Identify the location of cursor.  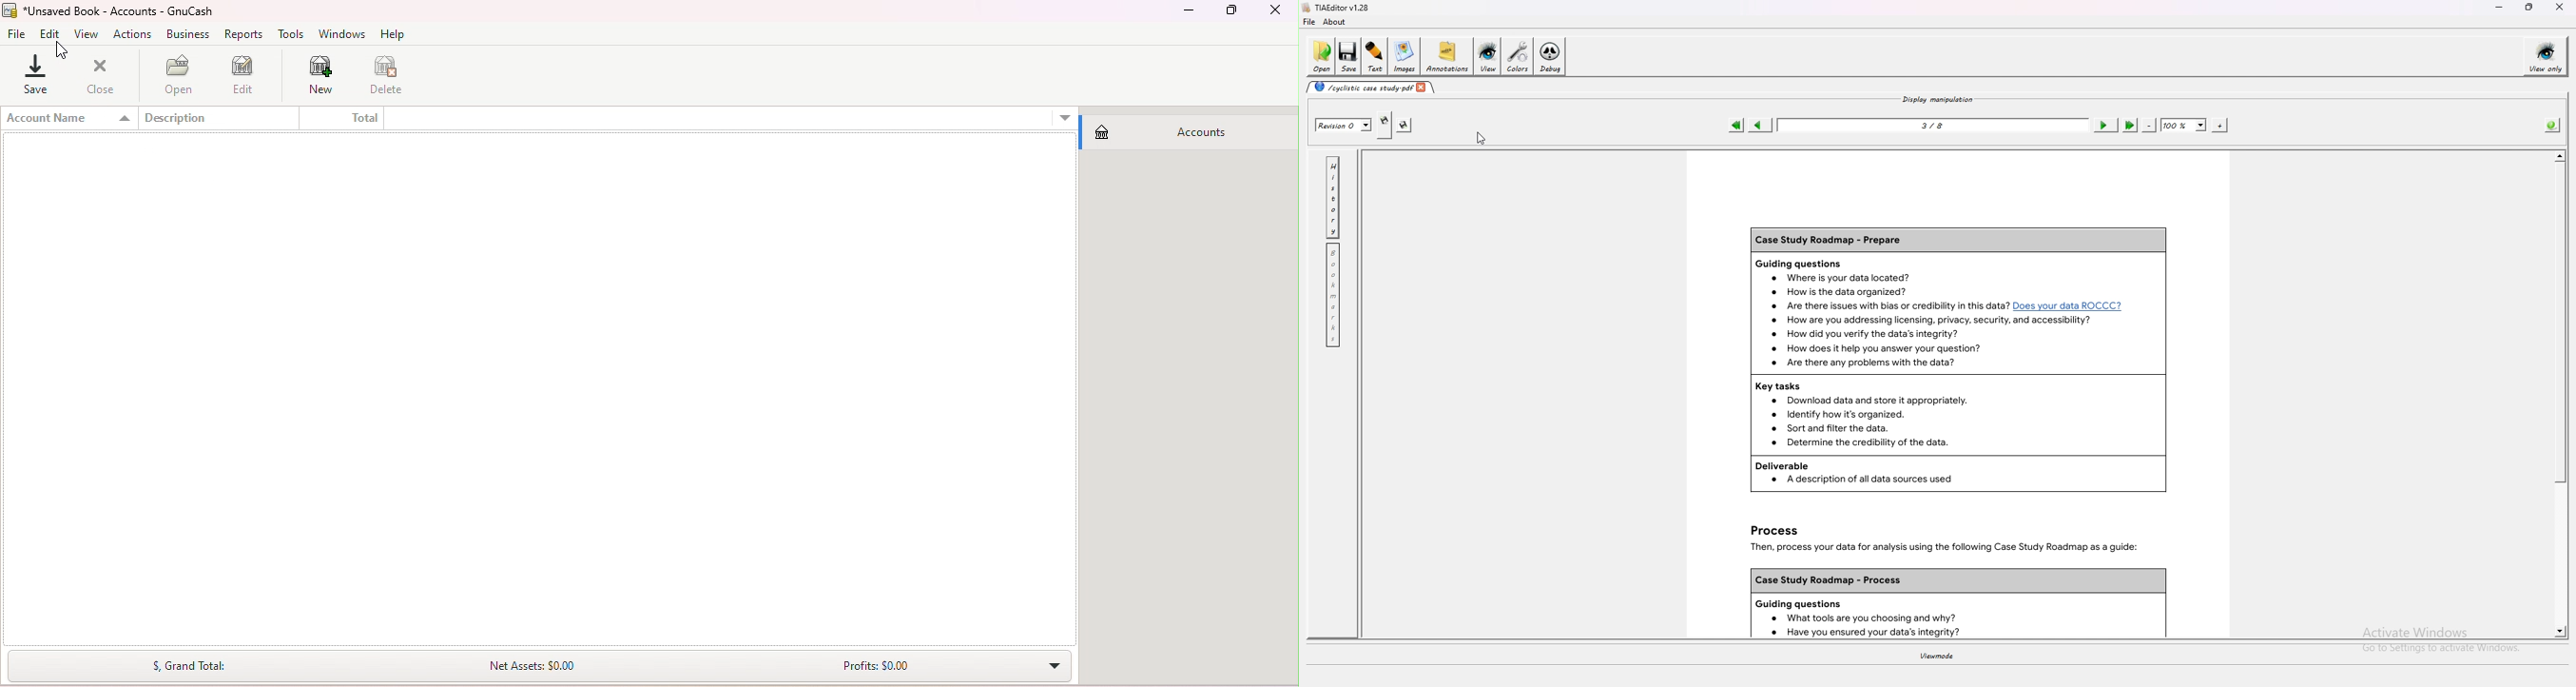
(59, 51).